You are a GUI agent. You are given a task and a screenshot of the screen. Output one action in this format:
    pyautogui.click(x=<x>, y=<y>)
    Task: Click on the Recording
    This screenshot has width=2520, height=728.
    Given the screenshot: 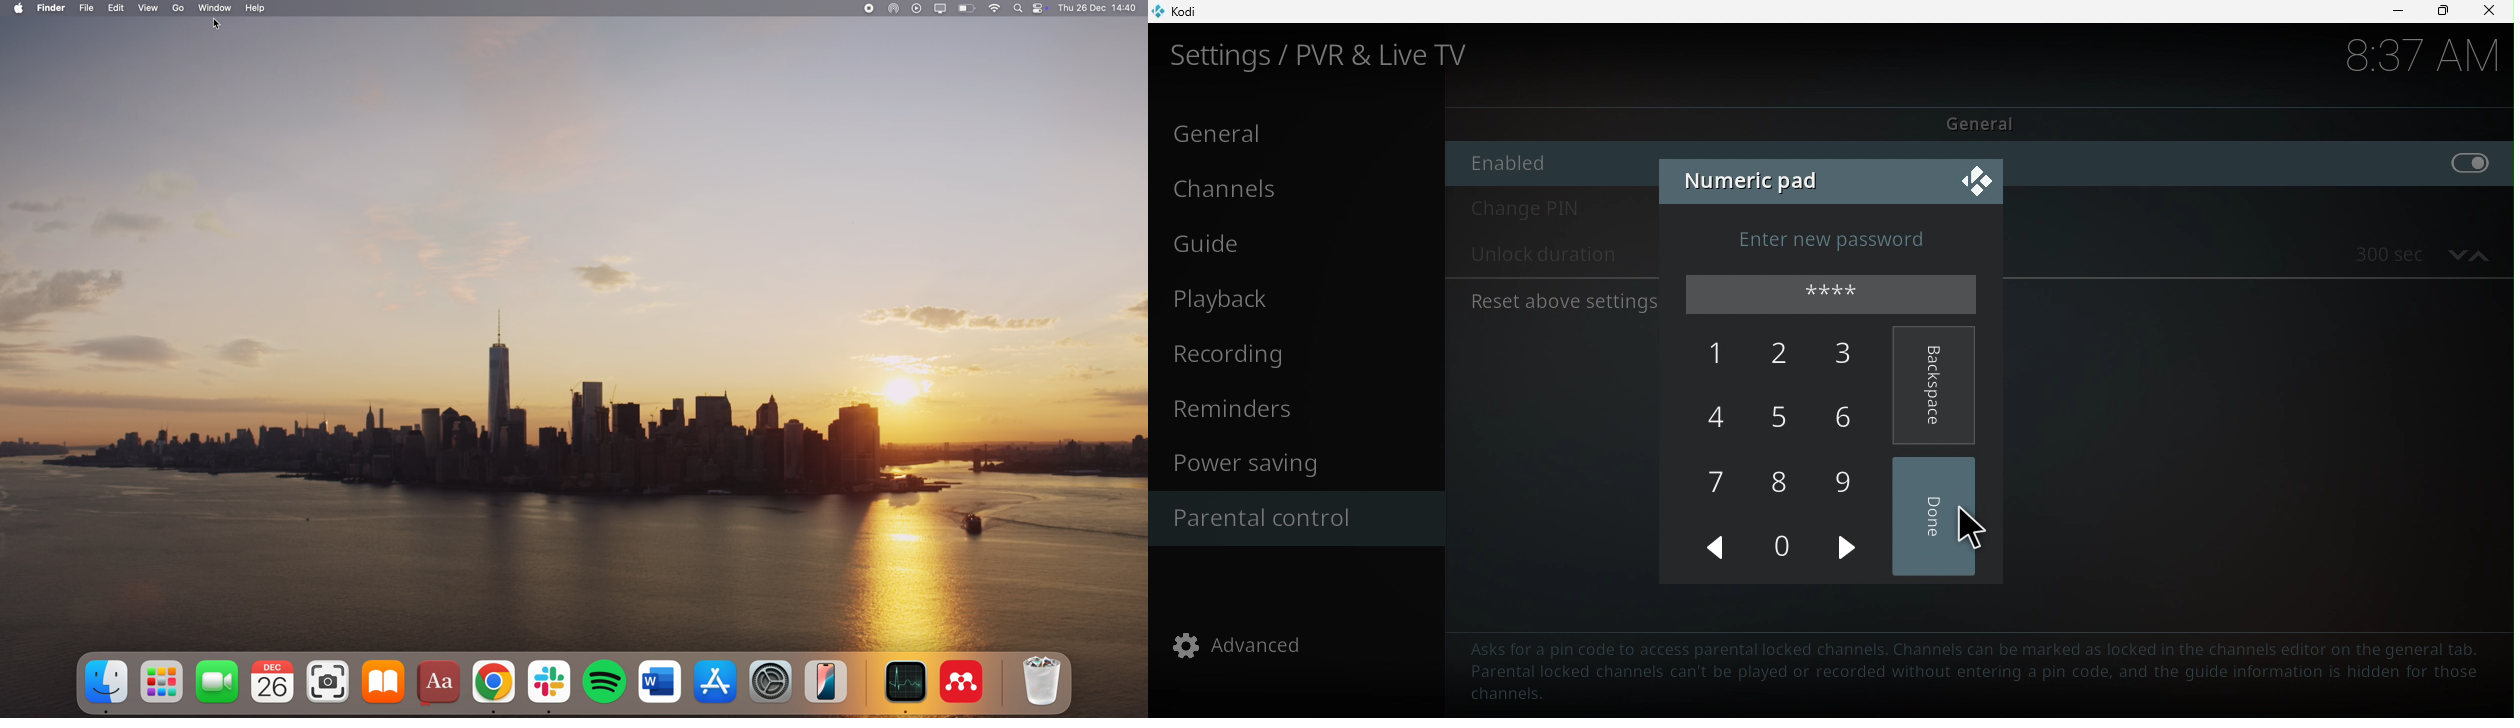 What is the action you would take?
    pyautogui.click(x=1292, y=352)
    